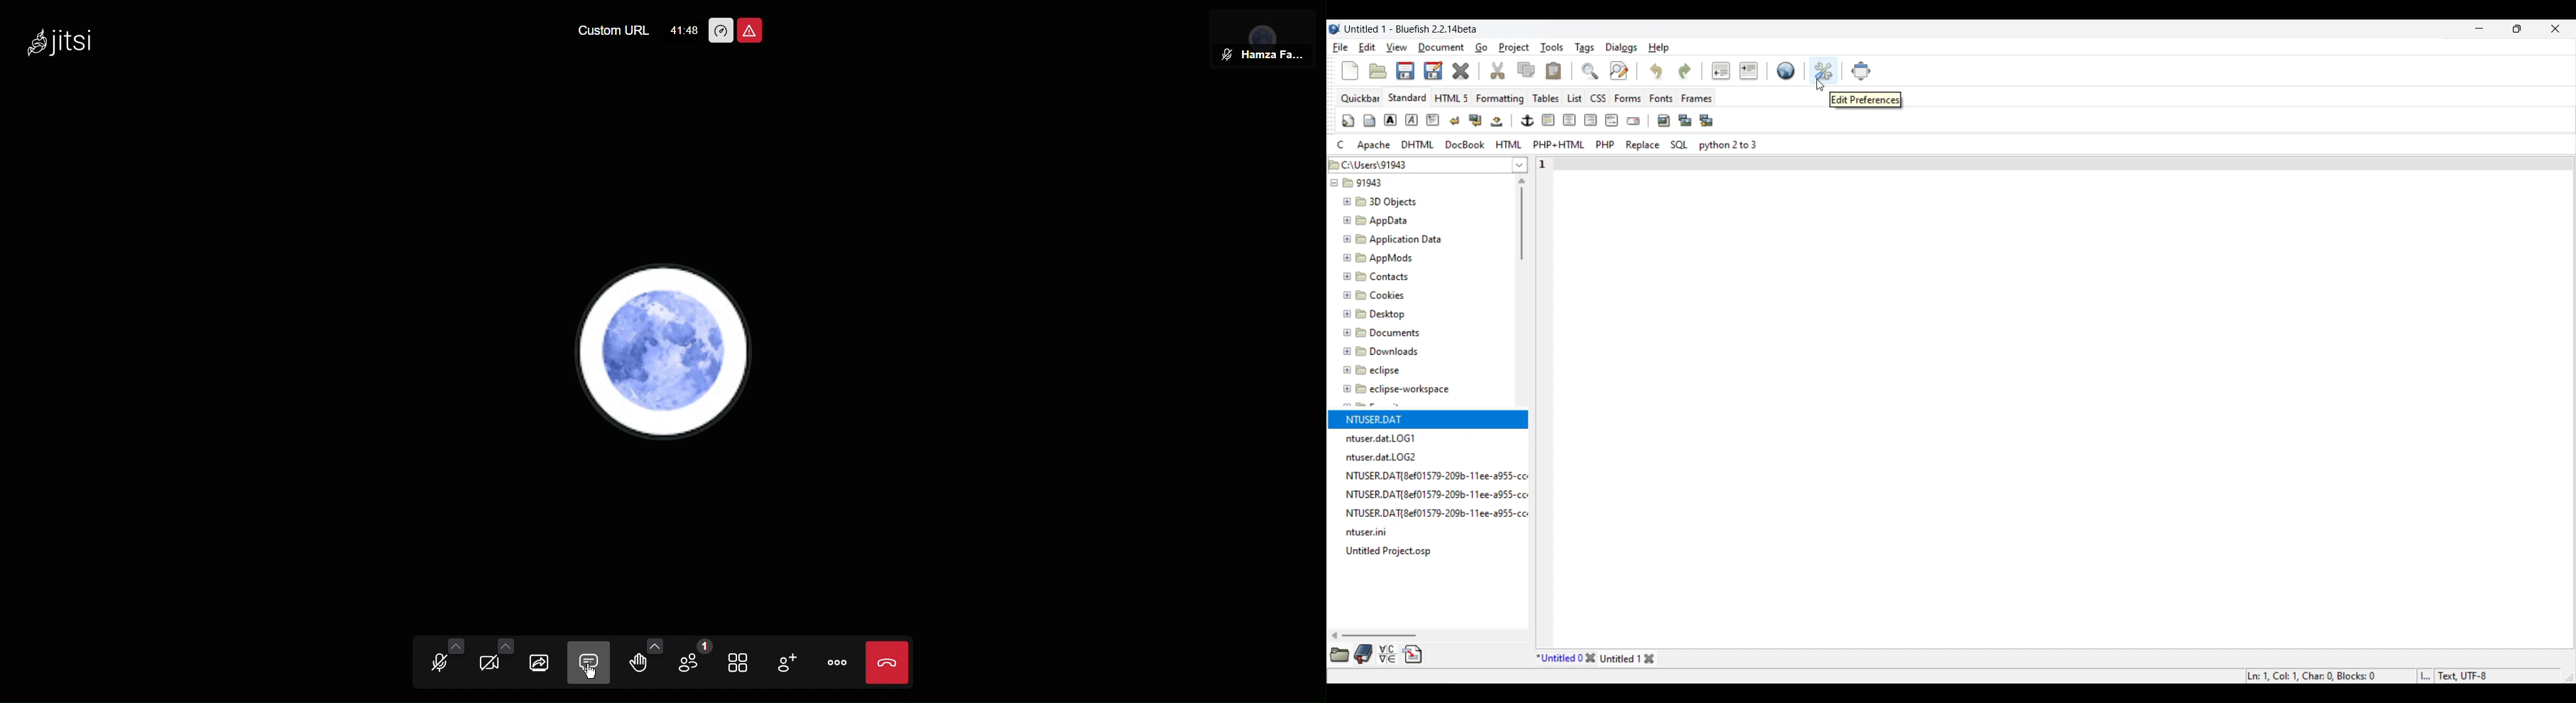 Image resolution: width=2576 pixels, height=728 pixels. I want to click on AppMods, so click(1376, 256).